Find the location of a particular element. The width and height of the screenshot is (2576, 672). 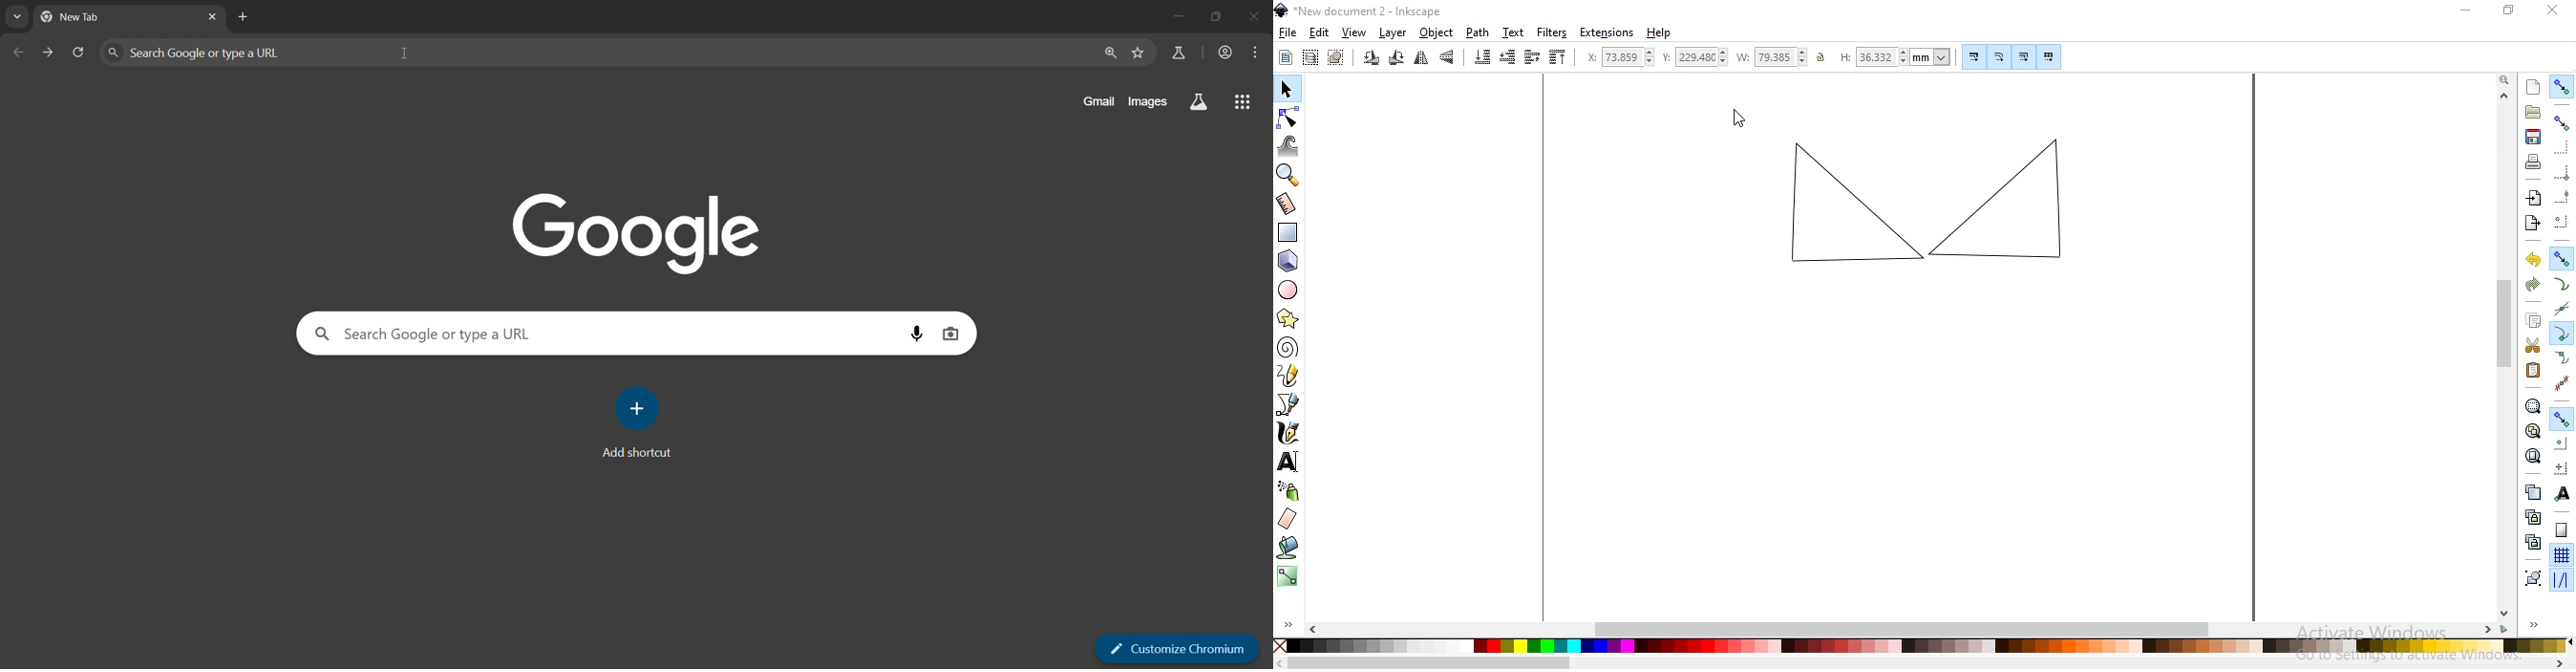

go forward page is located at coordinates (48, 52).